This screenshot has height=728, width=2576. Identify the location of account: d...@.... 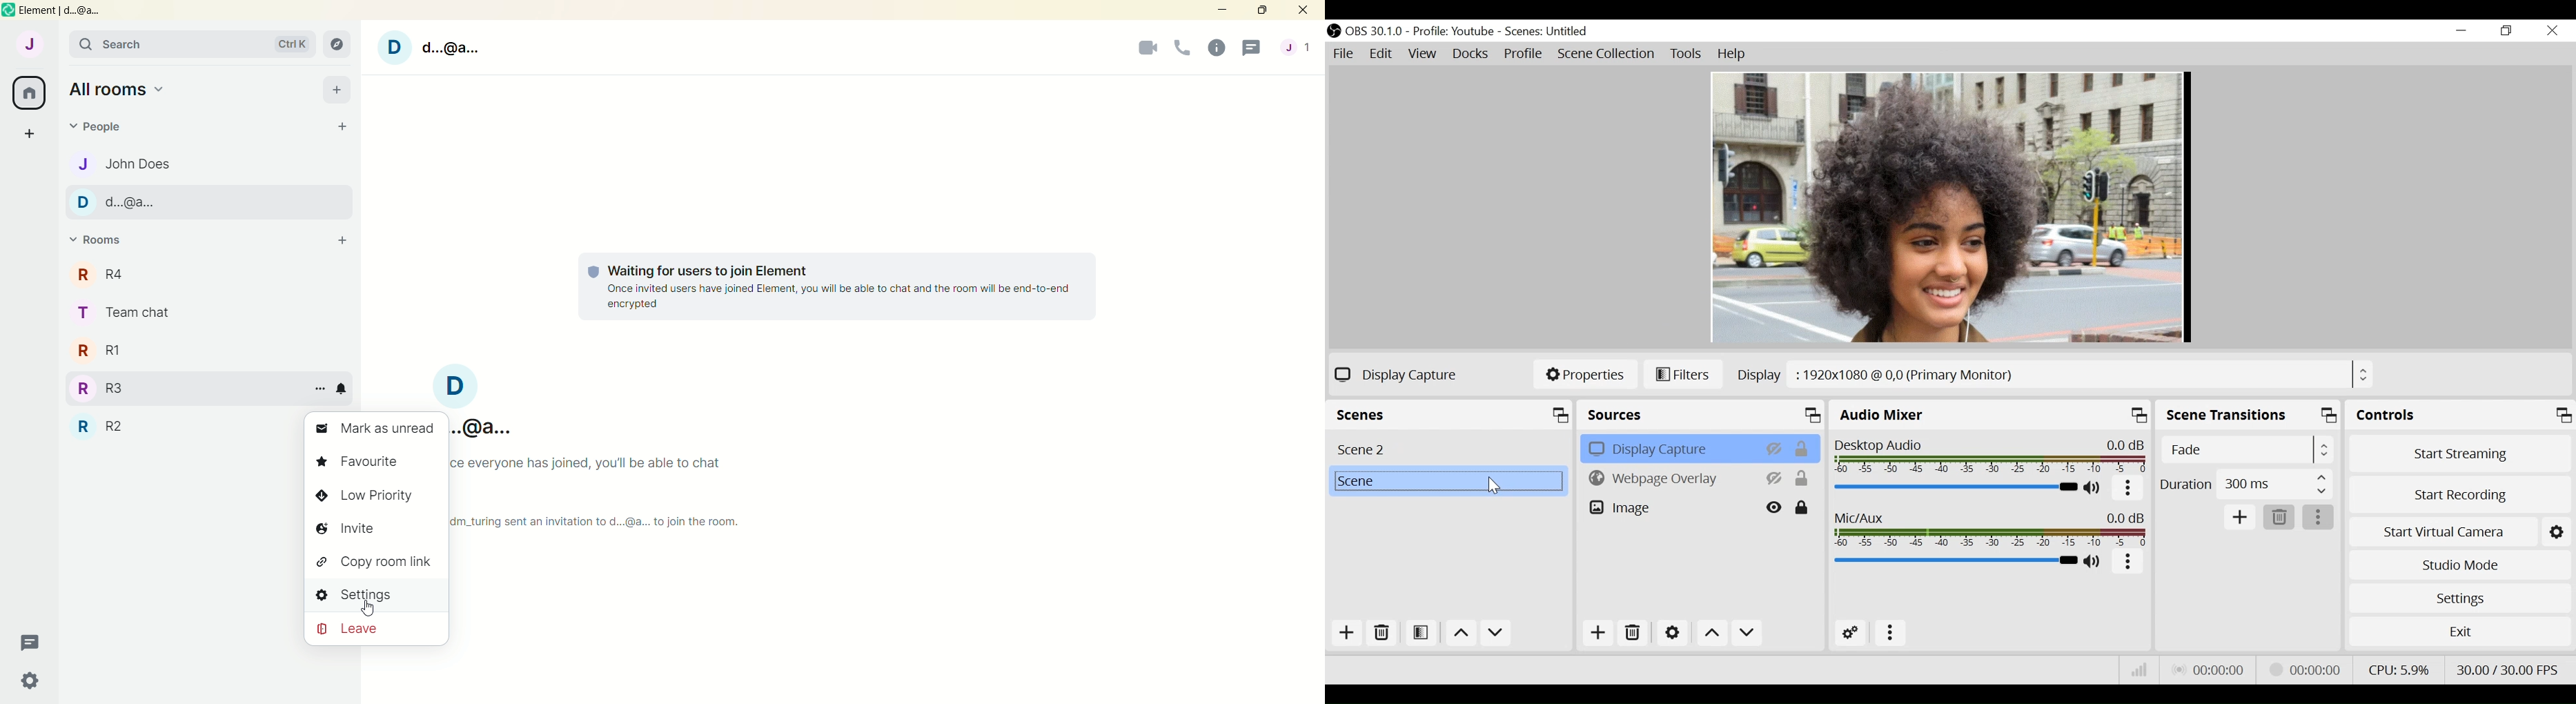
(425, 46).